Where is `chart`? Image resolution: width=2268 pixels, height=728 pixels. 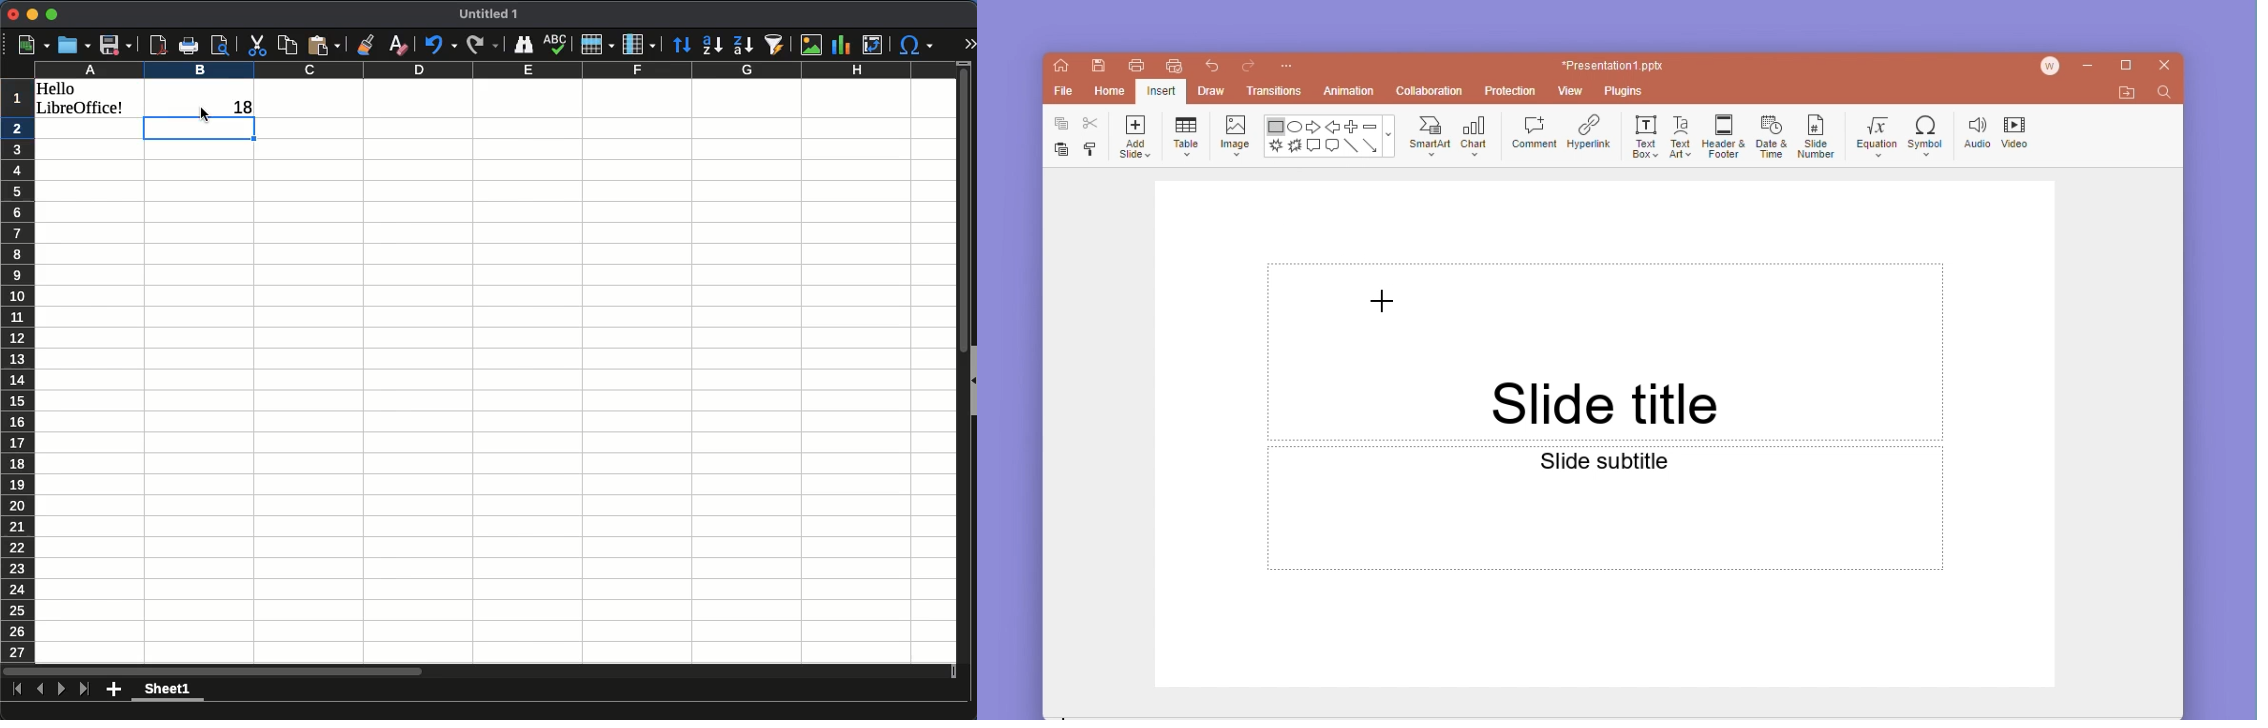
chart is located at coordinates (841, 45).